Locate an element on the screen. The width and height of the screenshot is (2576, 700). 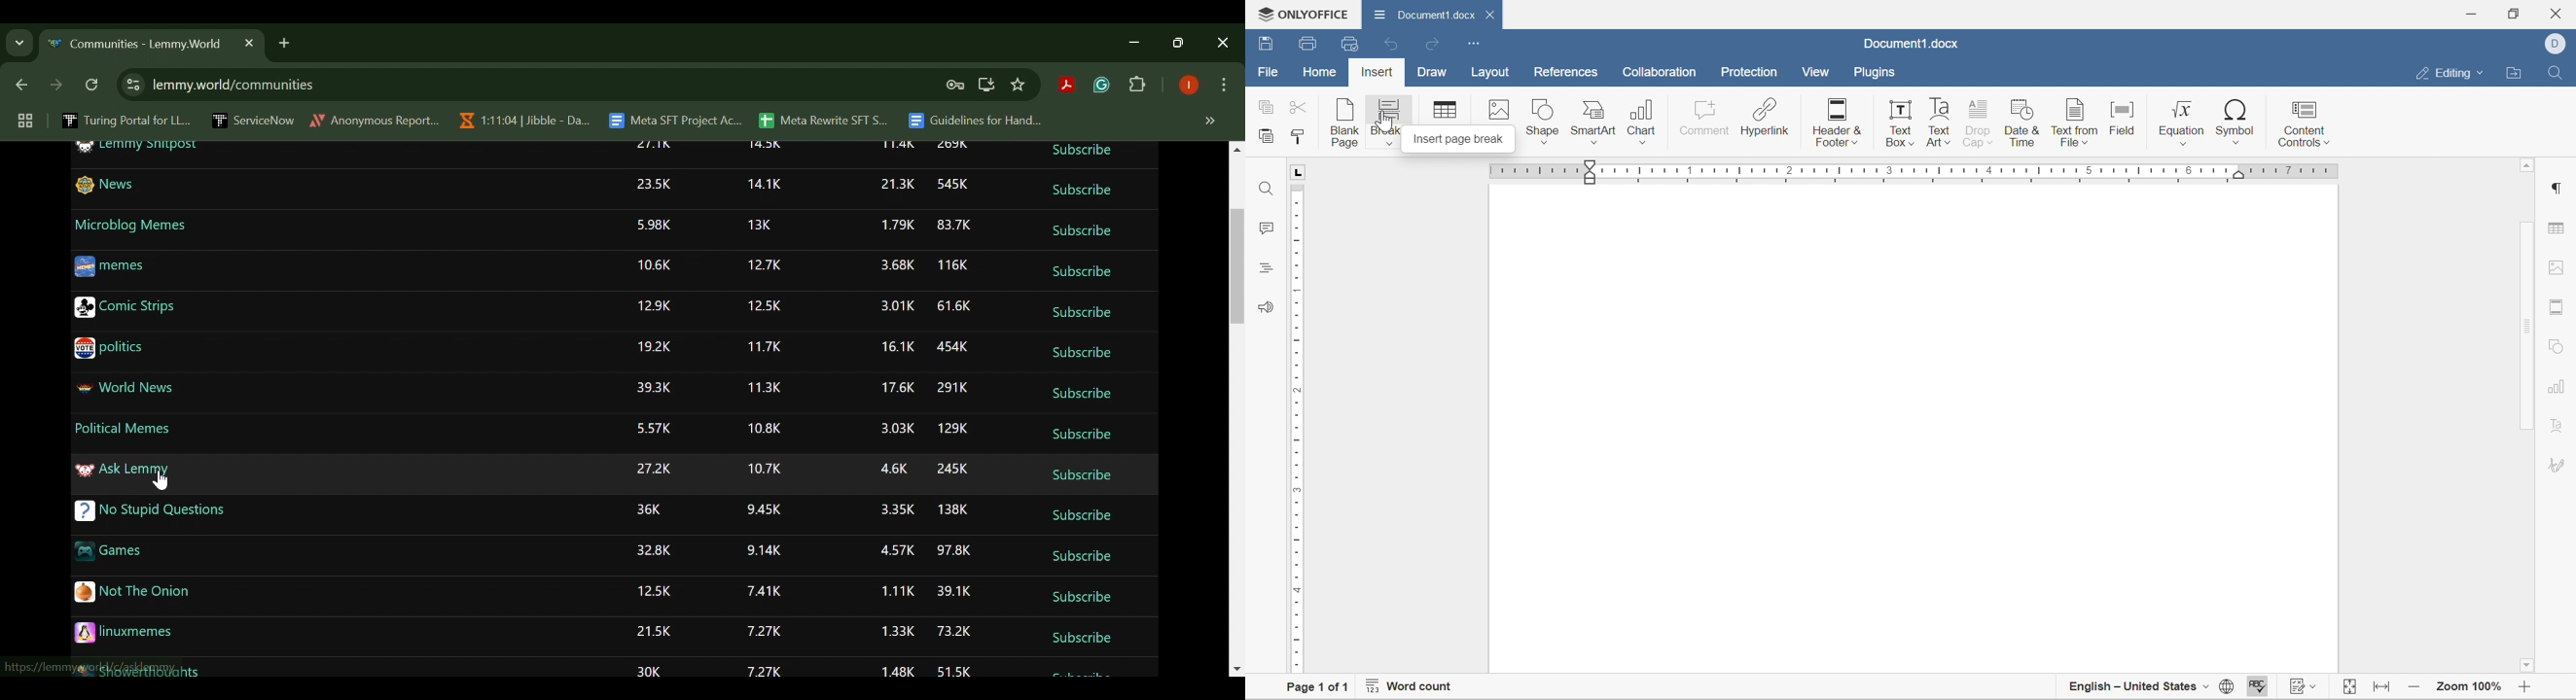
No Stupid Questions is located at coordinates (153, 511).